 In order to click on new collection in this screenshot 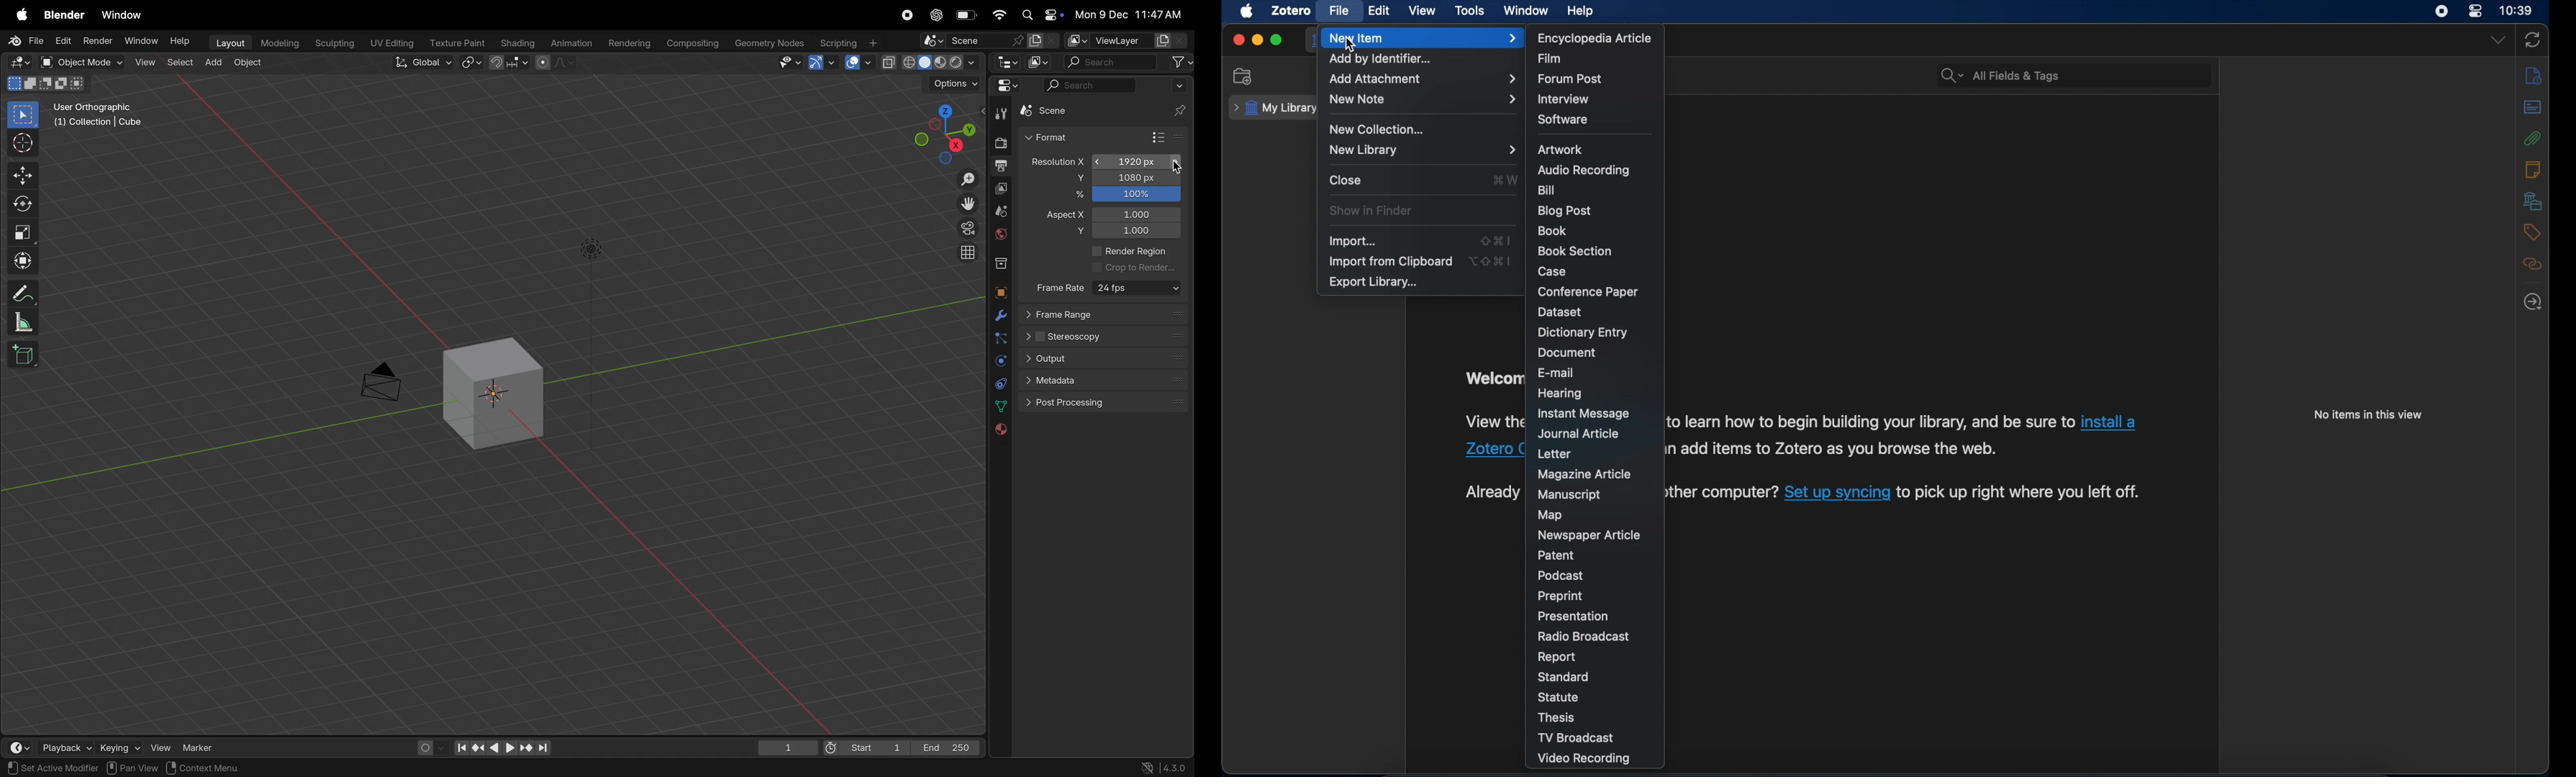, I will do `click(1245, 77)`.